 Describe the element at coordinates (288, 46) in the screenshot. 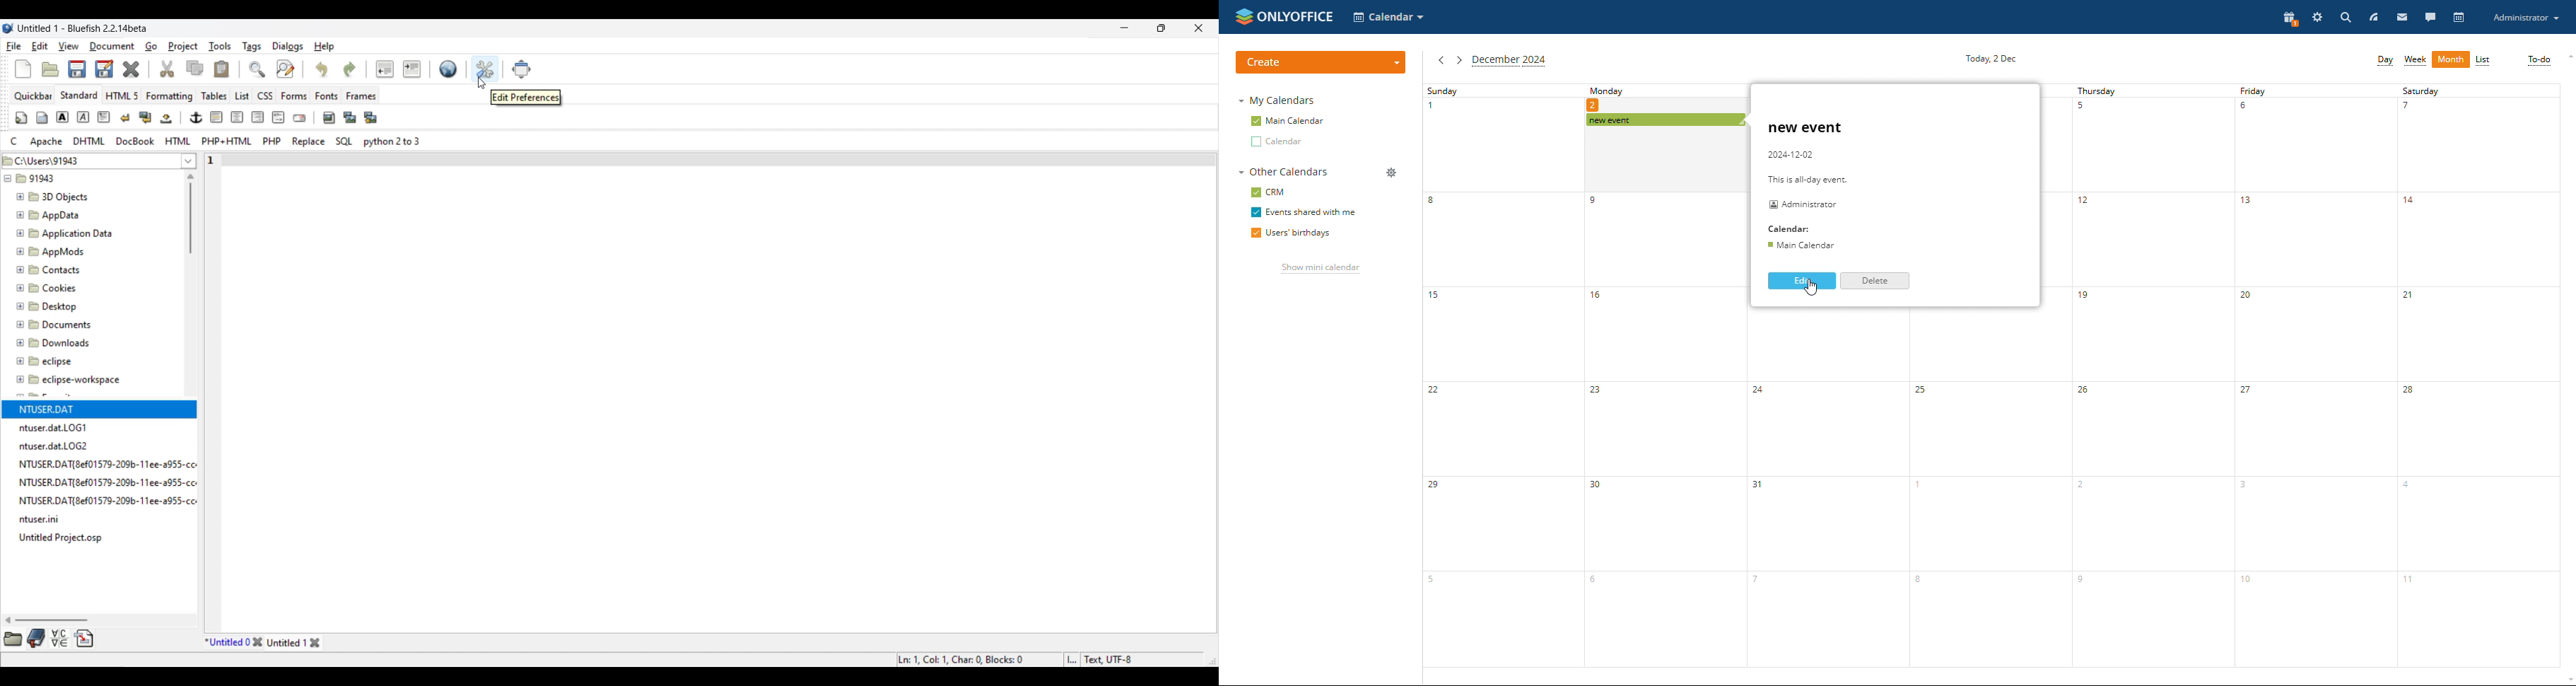

I see `Dialogs menu` at that location.